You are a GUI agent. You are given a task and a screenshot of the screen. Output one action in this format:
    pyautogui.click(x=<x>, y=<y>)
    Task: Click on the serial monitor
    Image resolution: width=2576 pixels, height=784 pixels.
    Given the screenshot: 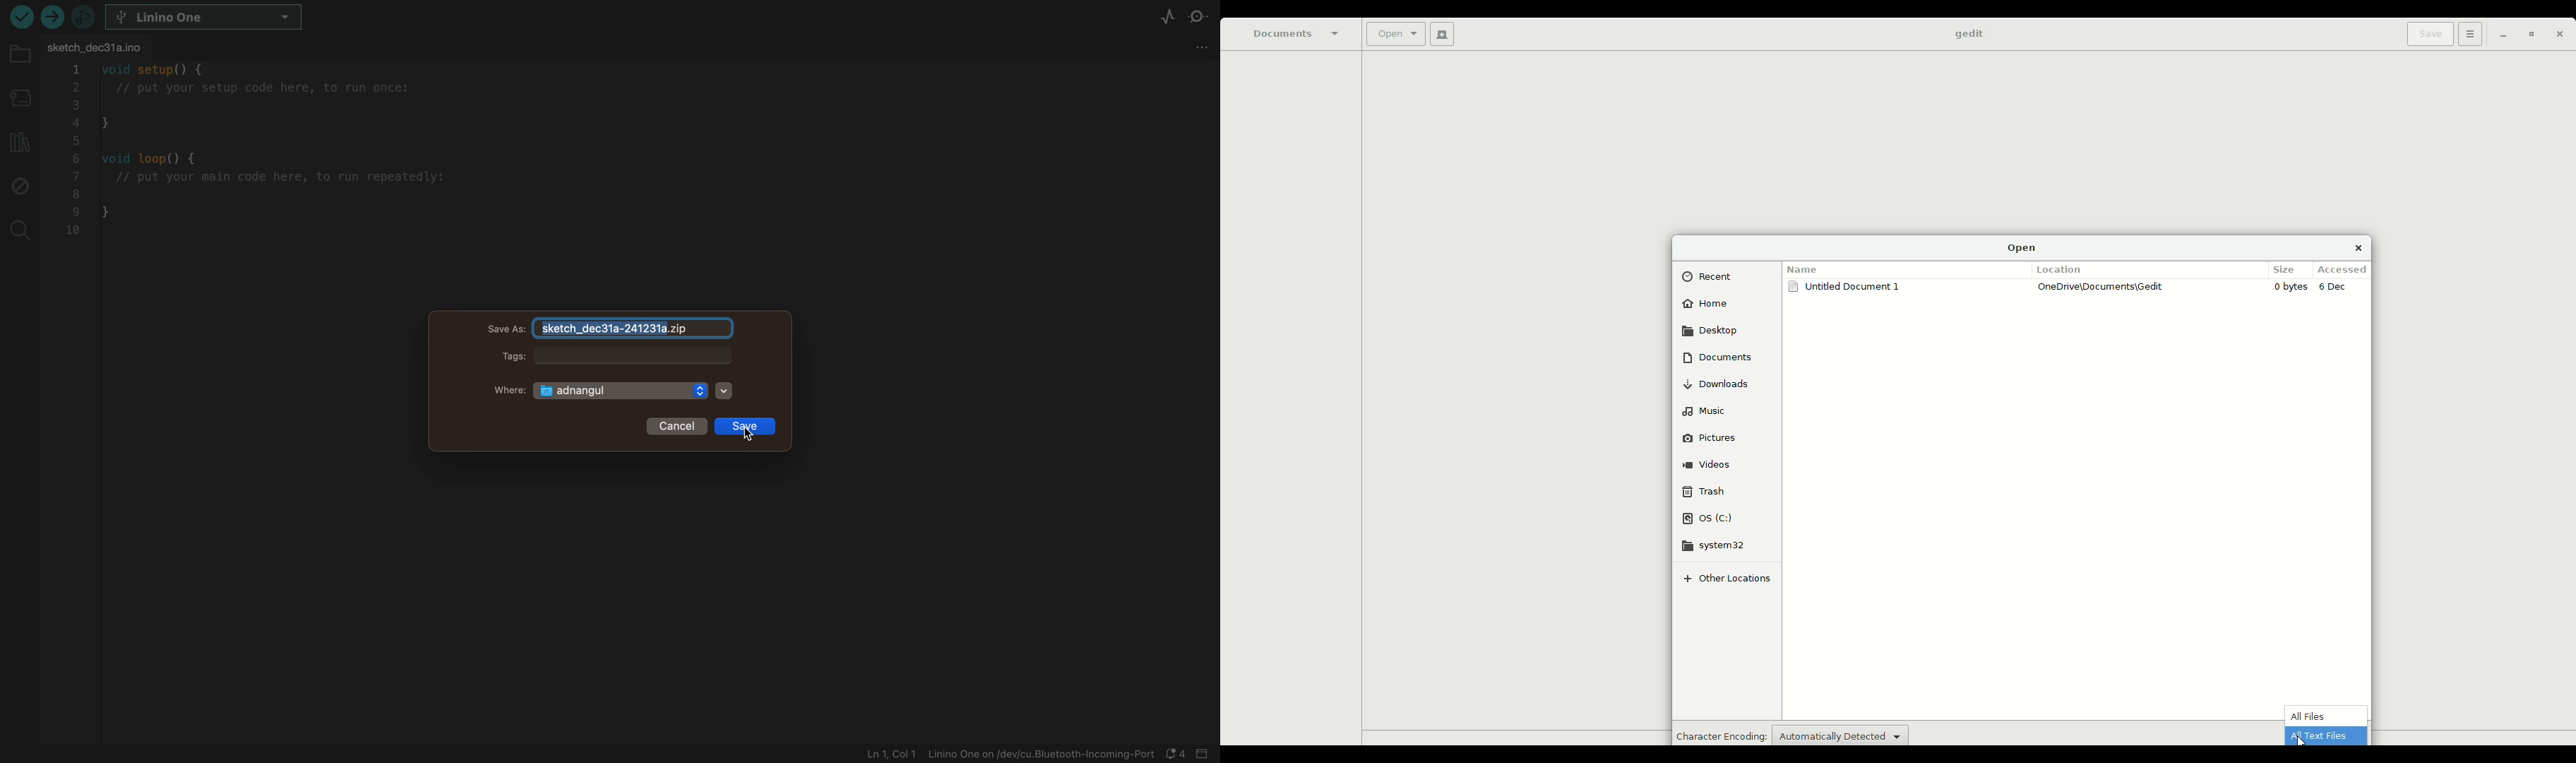 What is the action you would take?
    pyautogui.click(x=1202, y=19)
    